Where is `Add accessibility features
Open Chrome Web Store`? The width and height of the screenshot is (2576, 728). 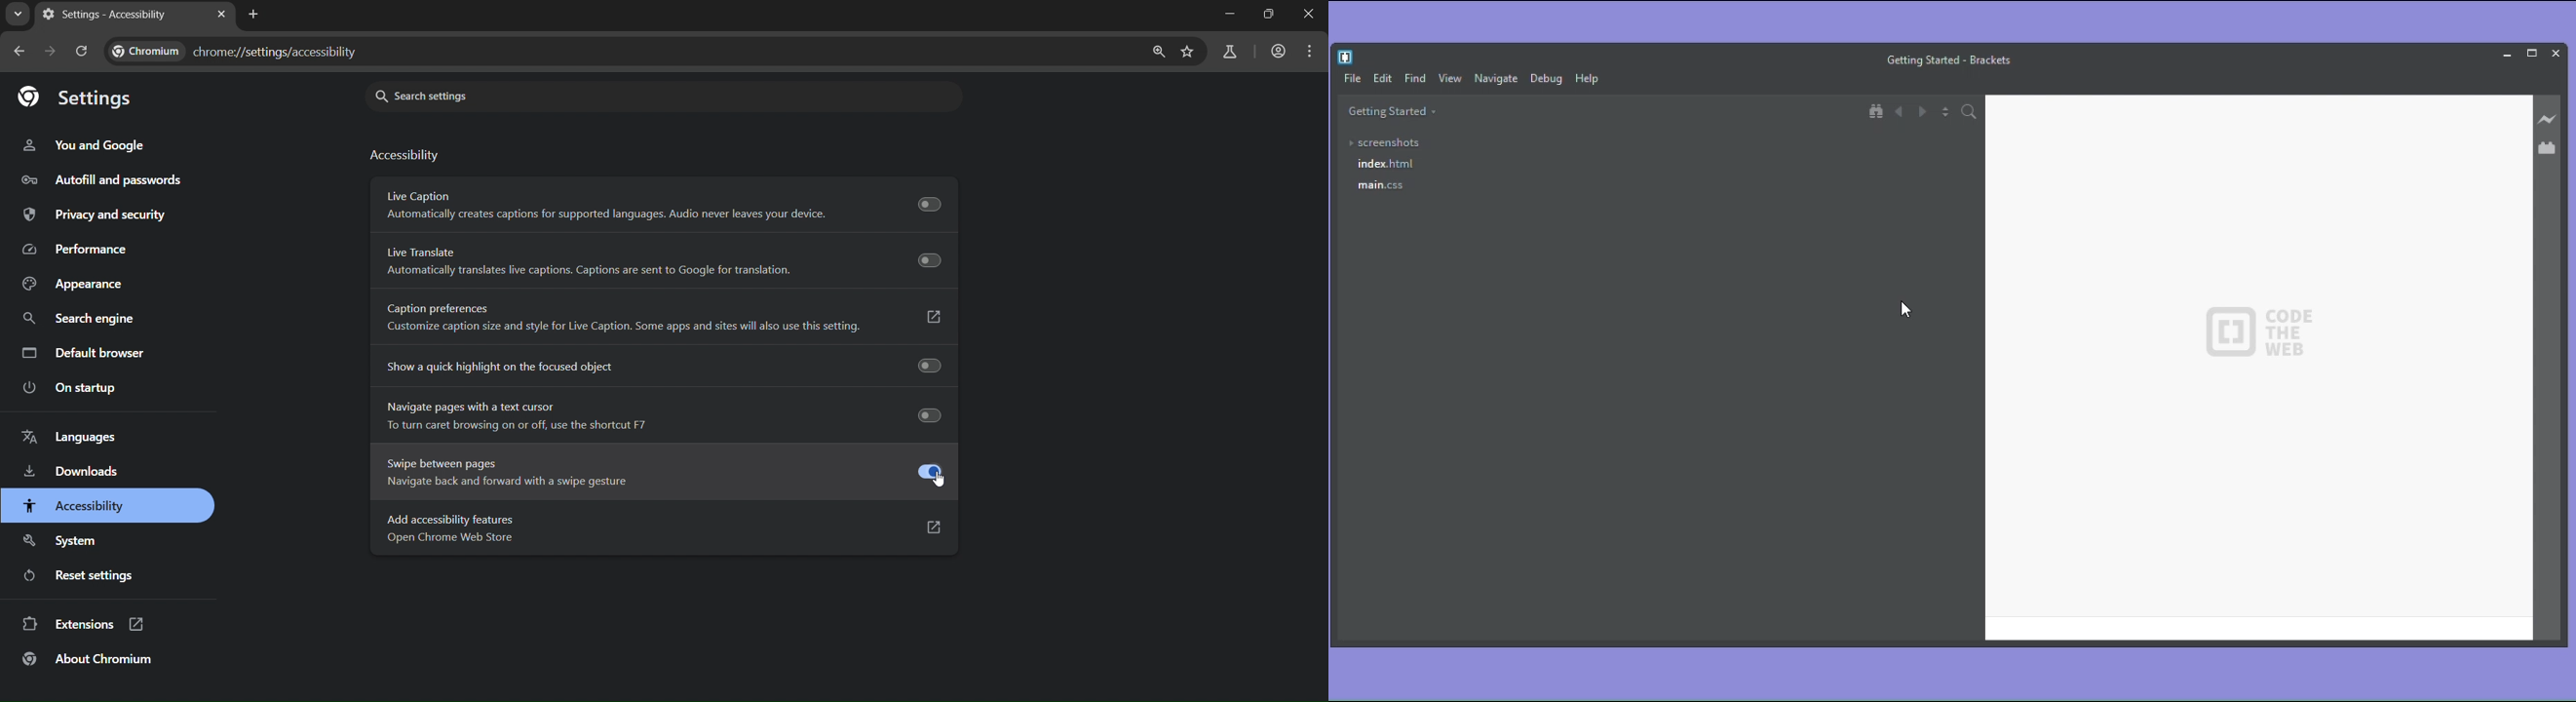 Add accessibility features
Open Chrome Web Store is located at coordinates (657, 529).